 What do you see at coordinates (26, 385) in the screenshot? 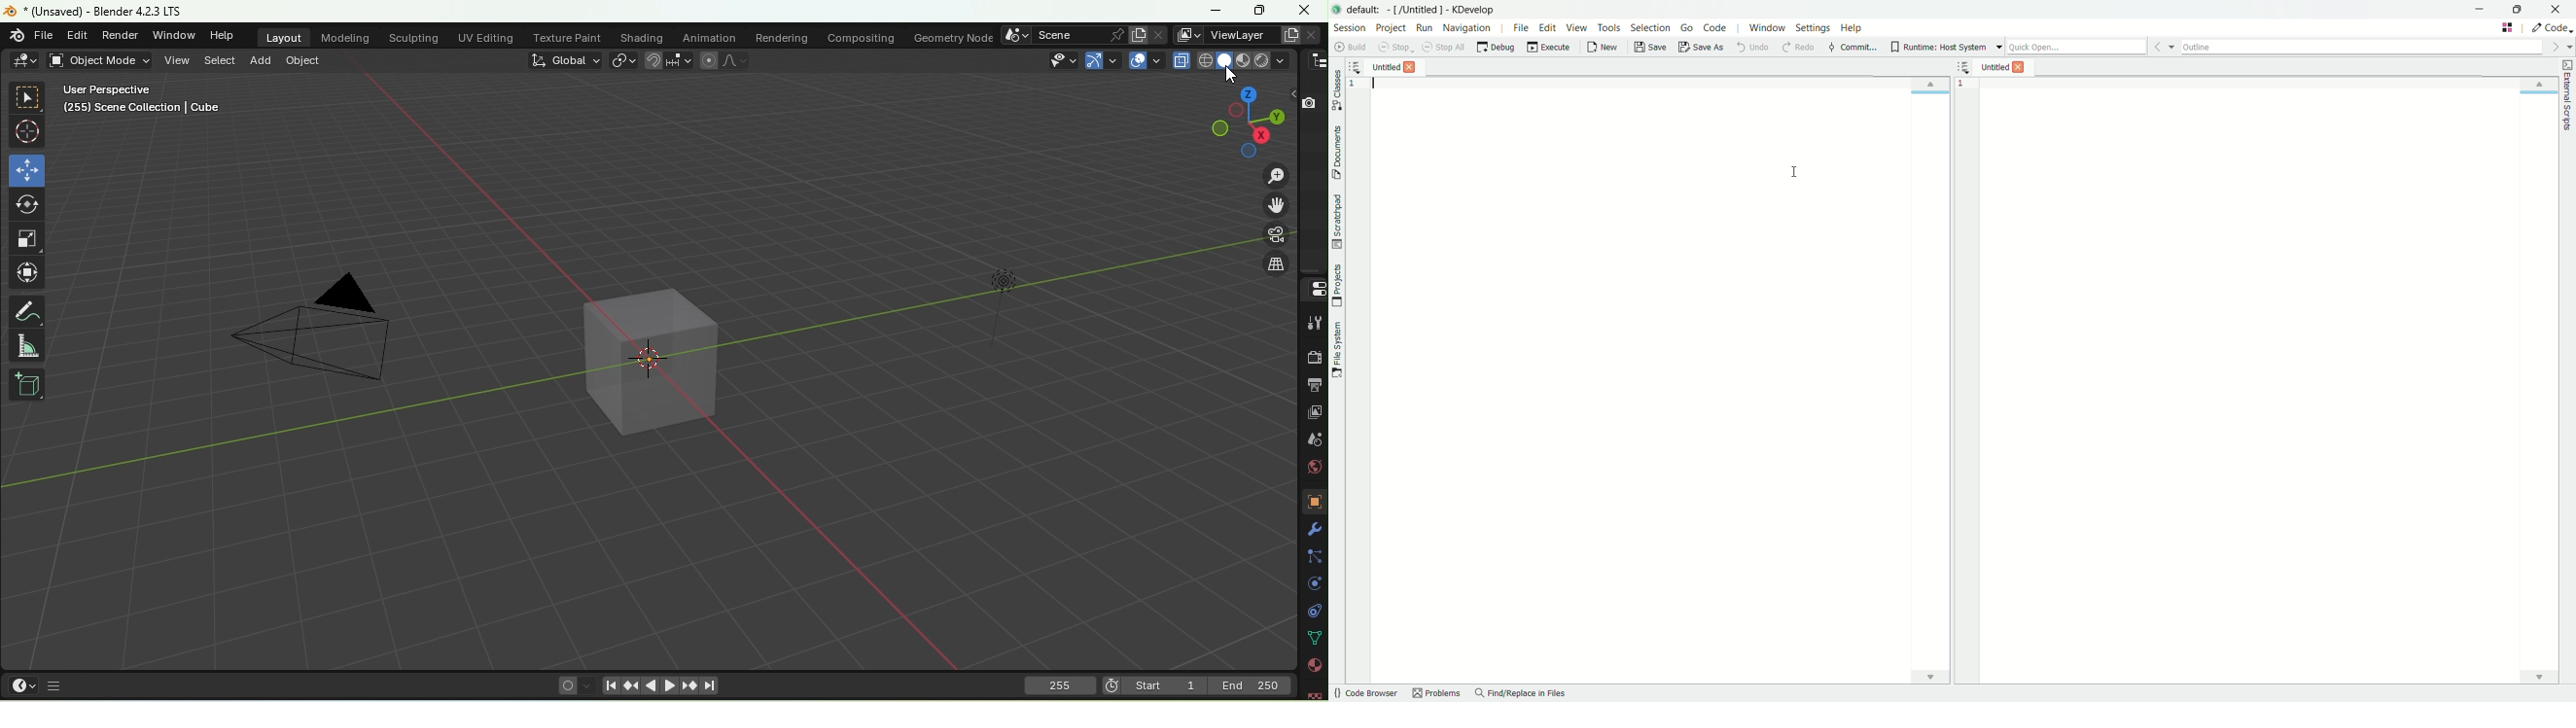
I see `Cube` at bounding box center [26, 385].